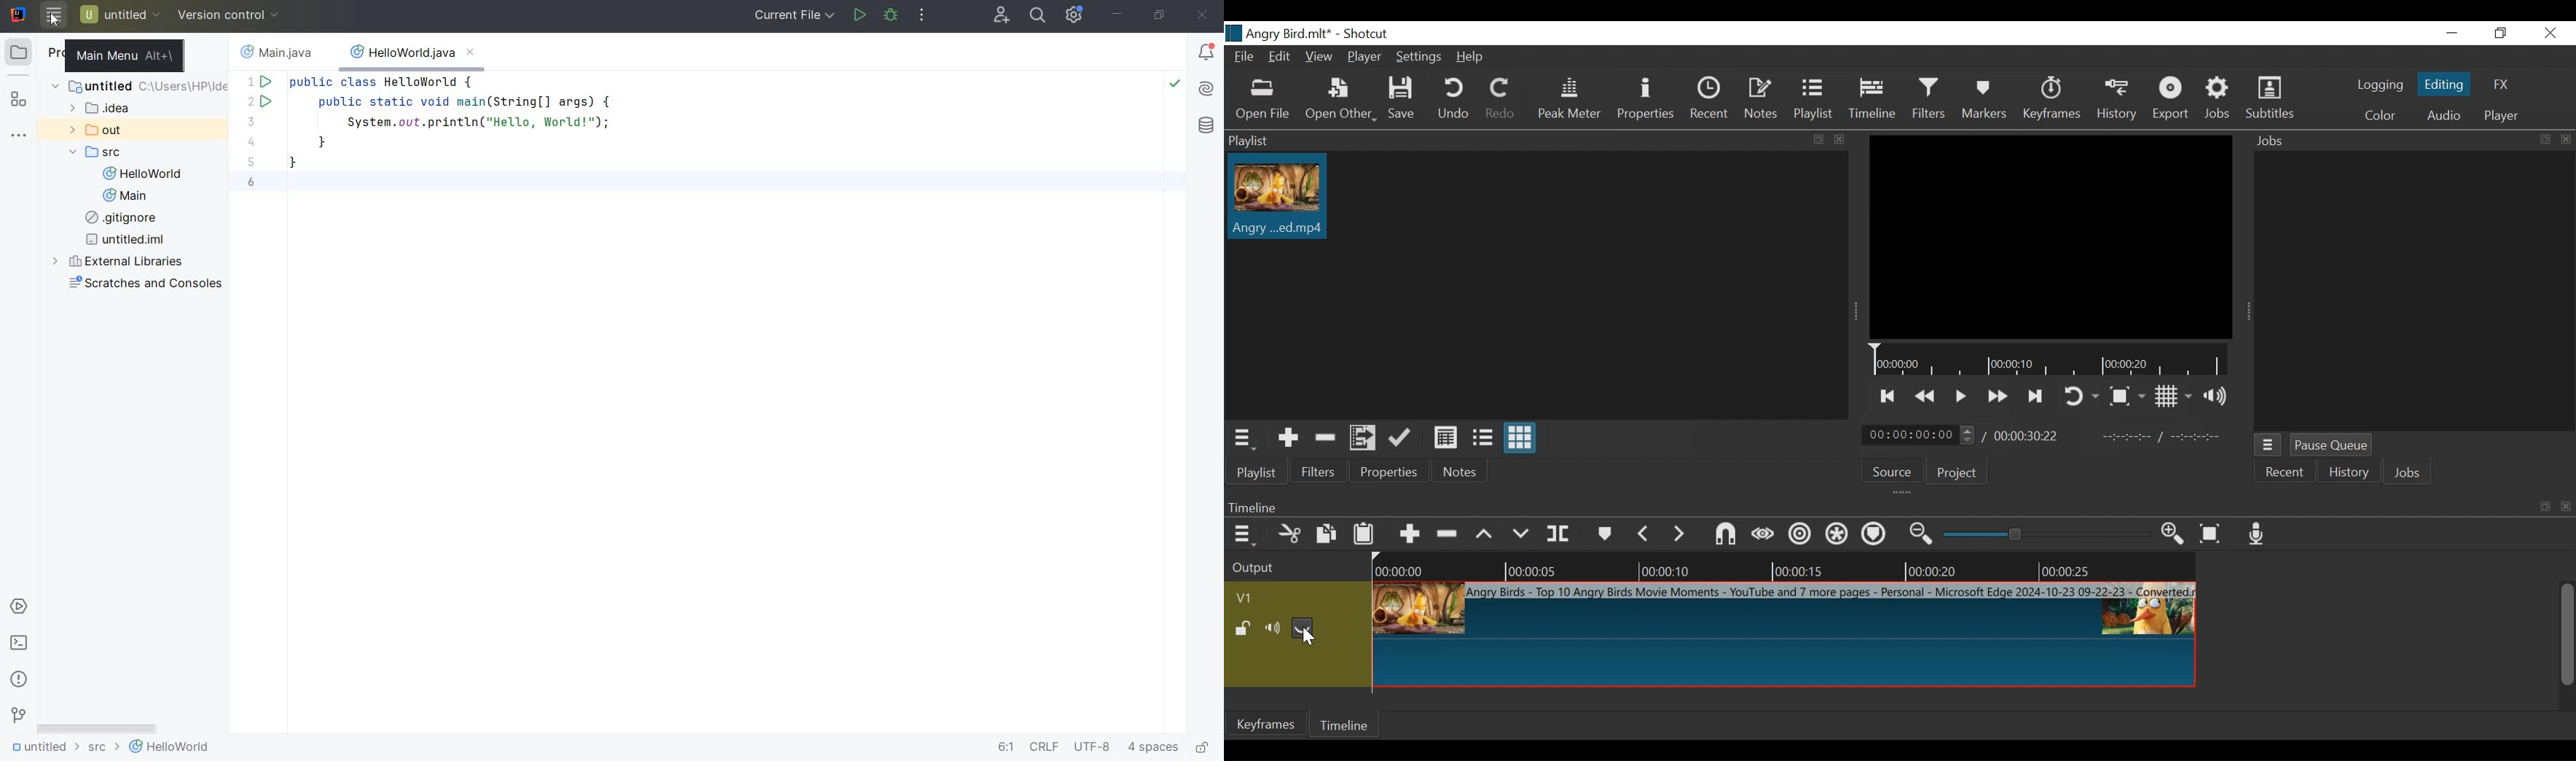  Describe the element at coordinates (2174, 534) in the screenshot. I see `zoom timeline out` at that location.